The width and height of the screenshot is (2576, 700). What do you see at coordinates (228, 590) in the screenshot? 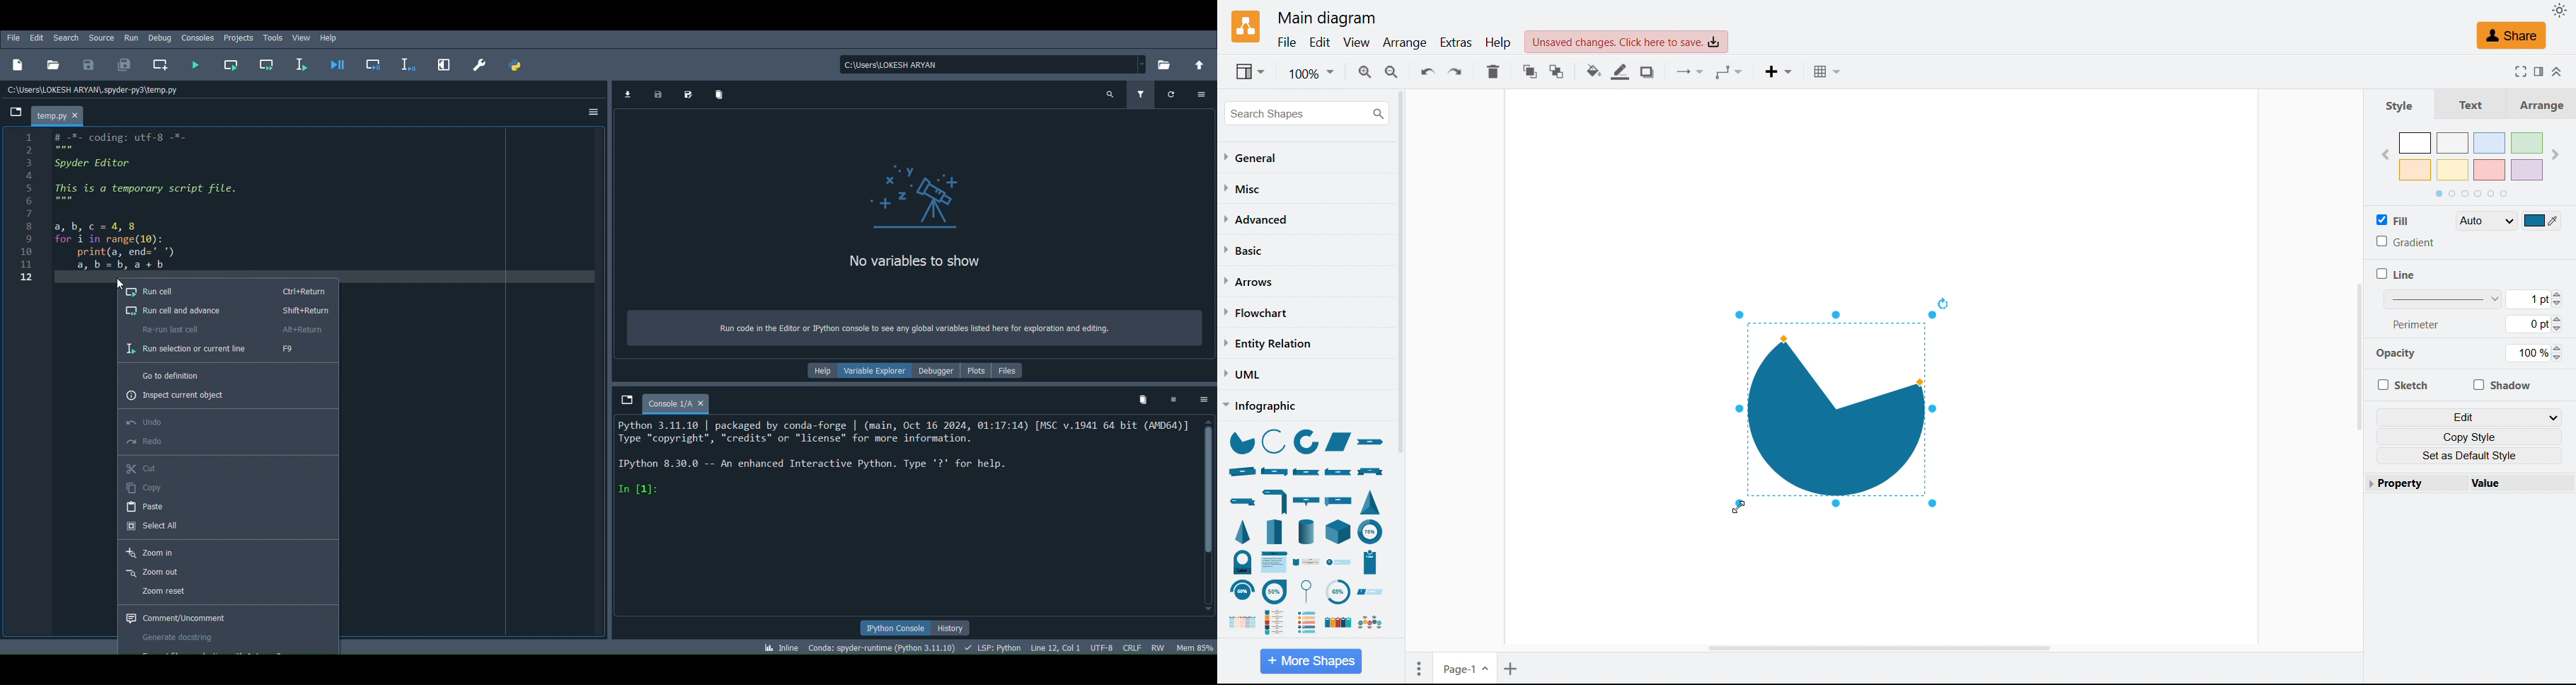
I see `Zoom reset` at bounding box center [228, 590].